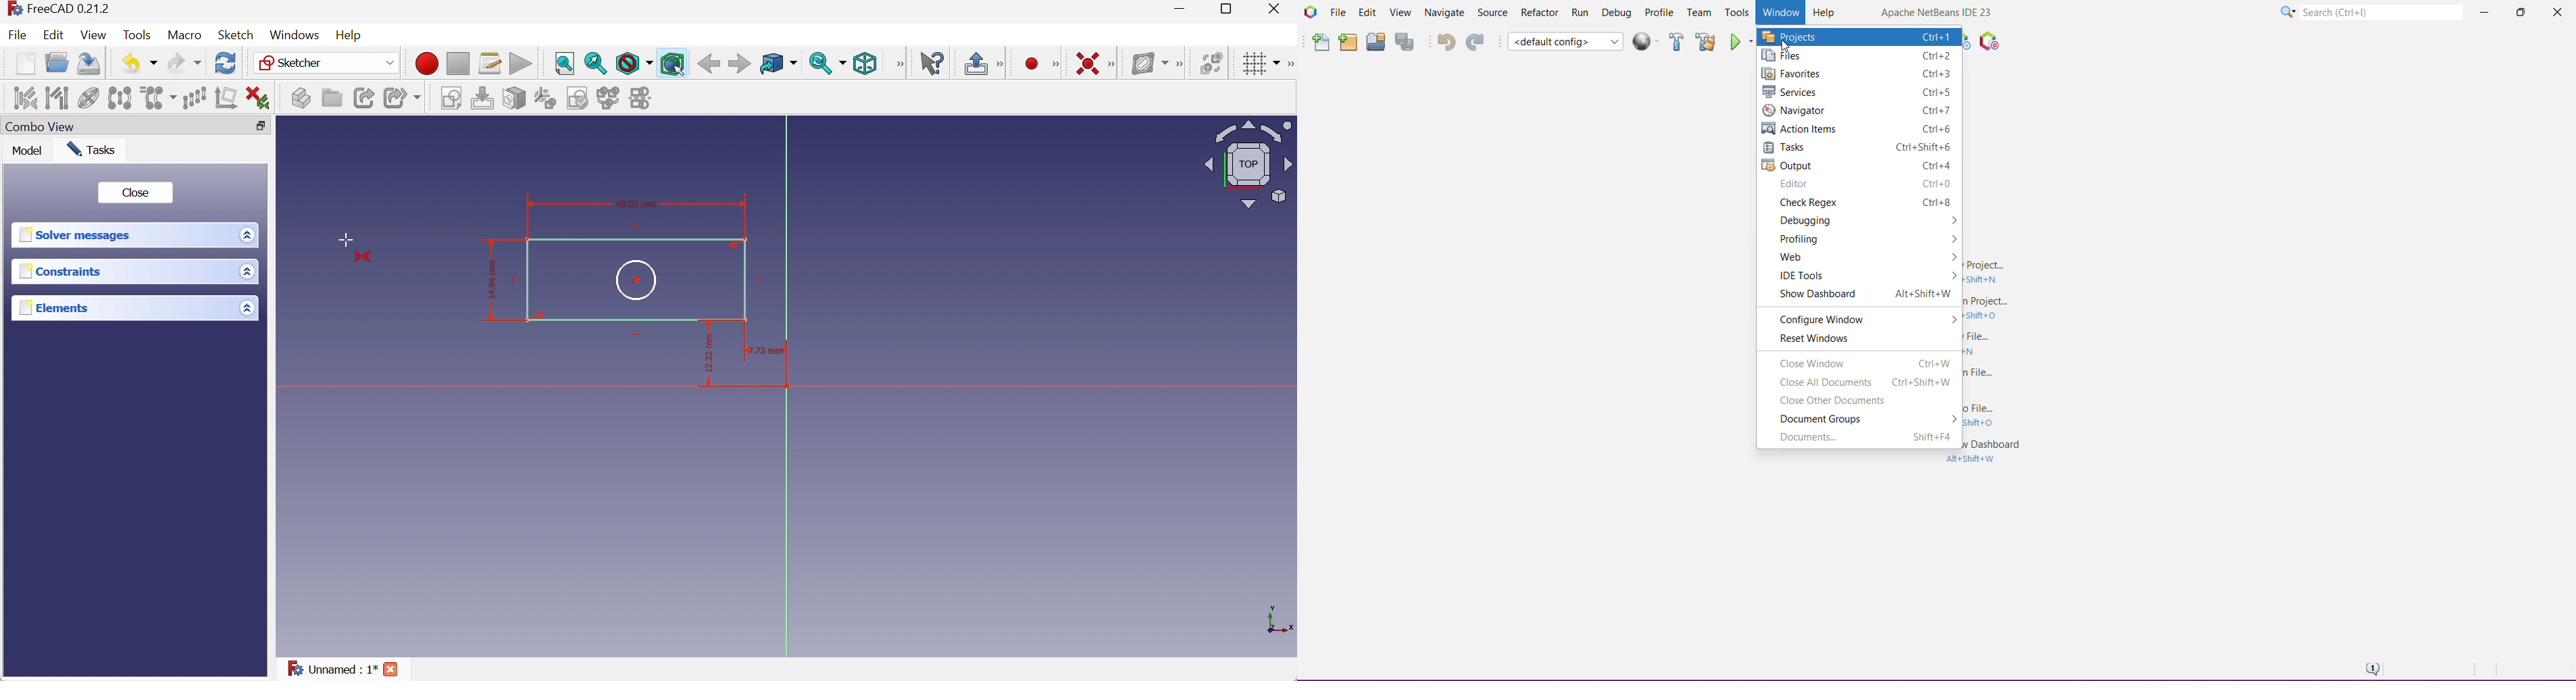 The image size is (2576, 700). What do you see at coordinates (1182, 9) in the screenshot?
I see `Minimize` at bounding box center [1182, 9].